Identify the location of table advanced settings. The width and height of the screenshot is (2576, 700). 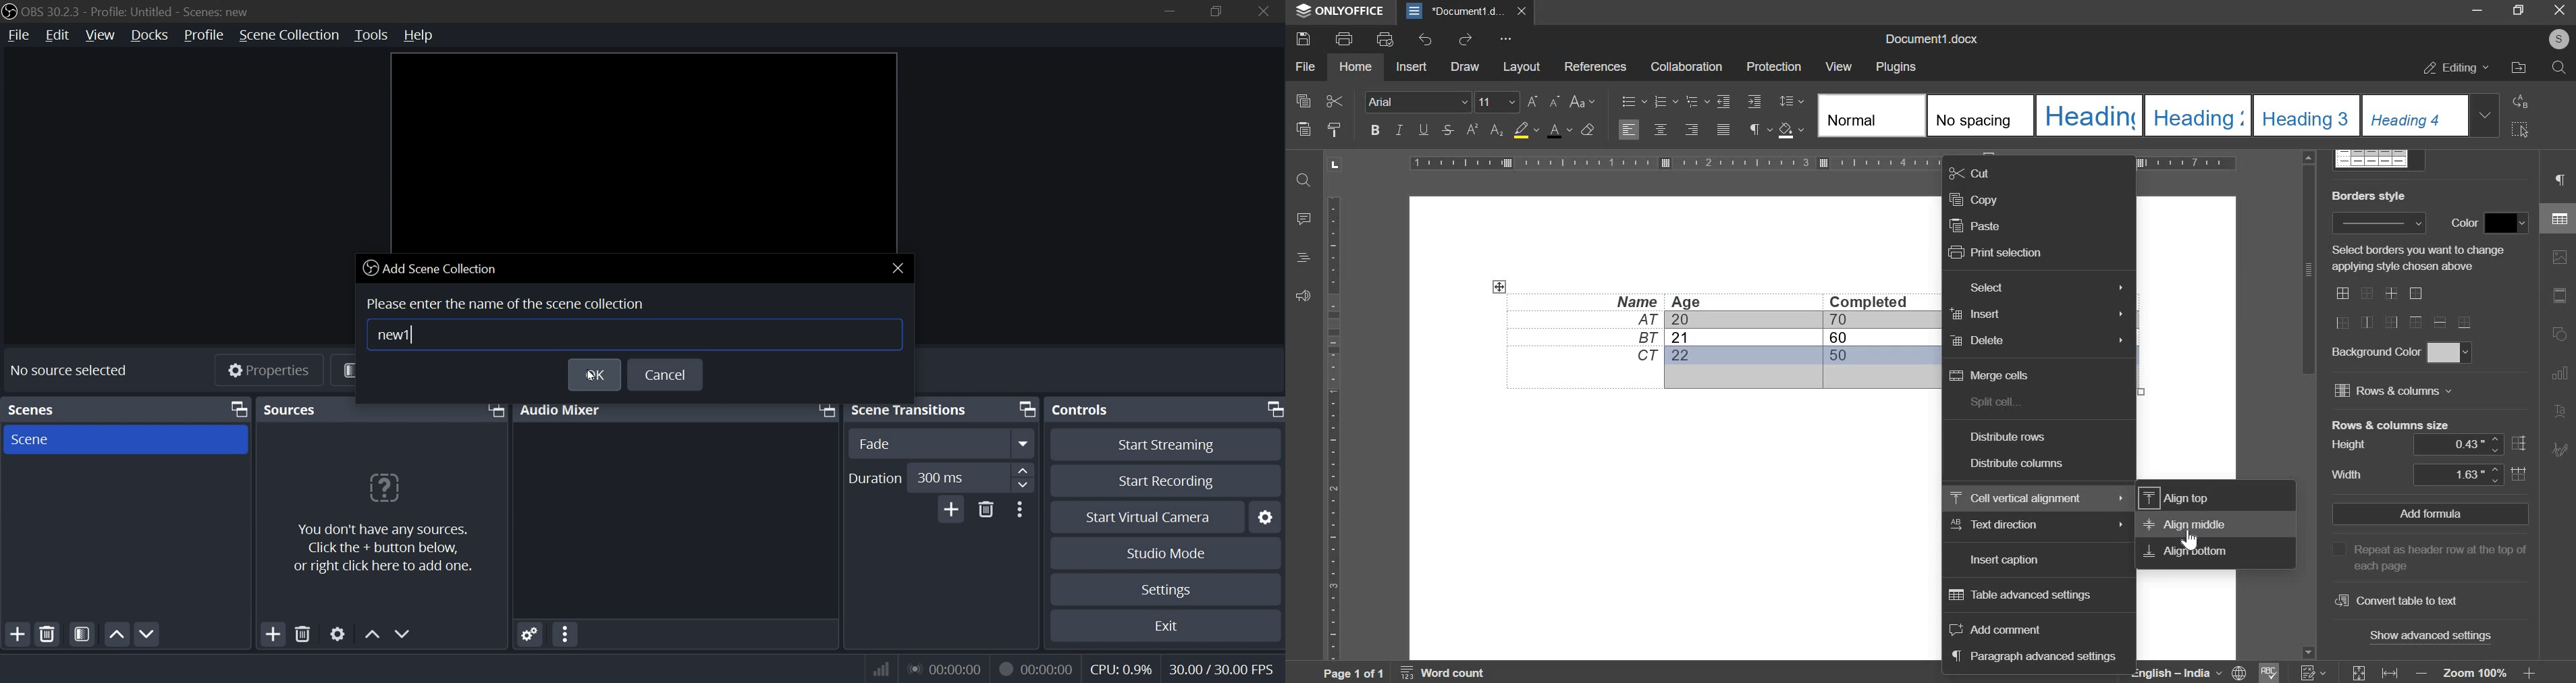
(2022, 595).